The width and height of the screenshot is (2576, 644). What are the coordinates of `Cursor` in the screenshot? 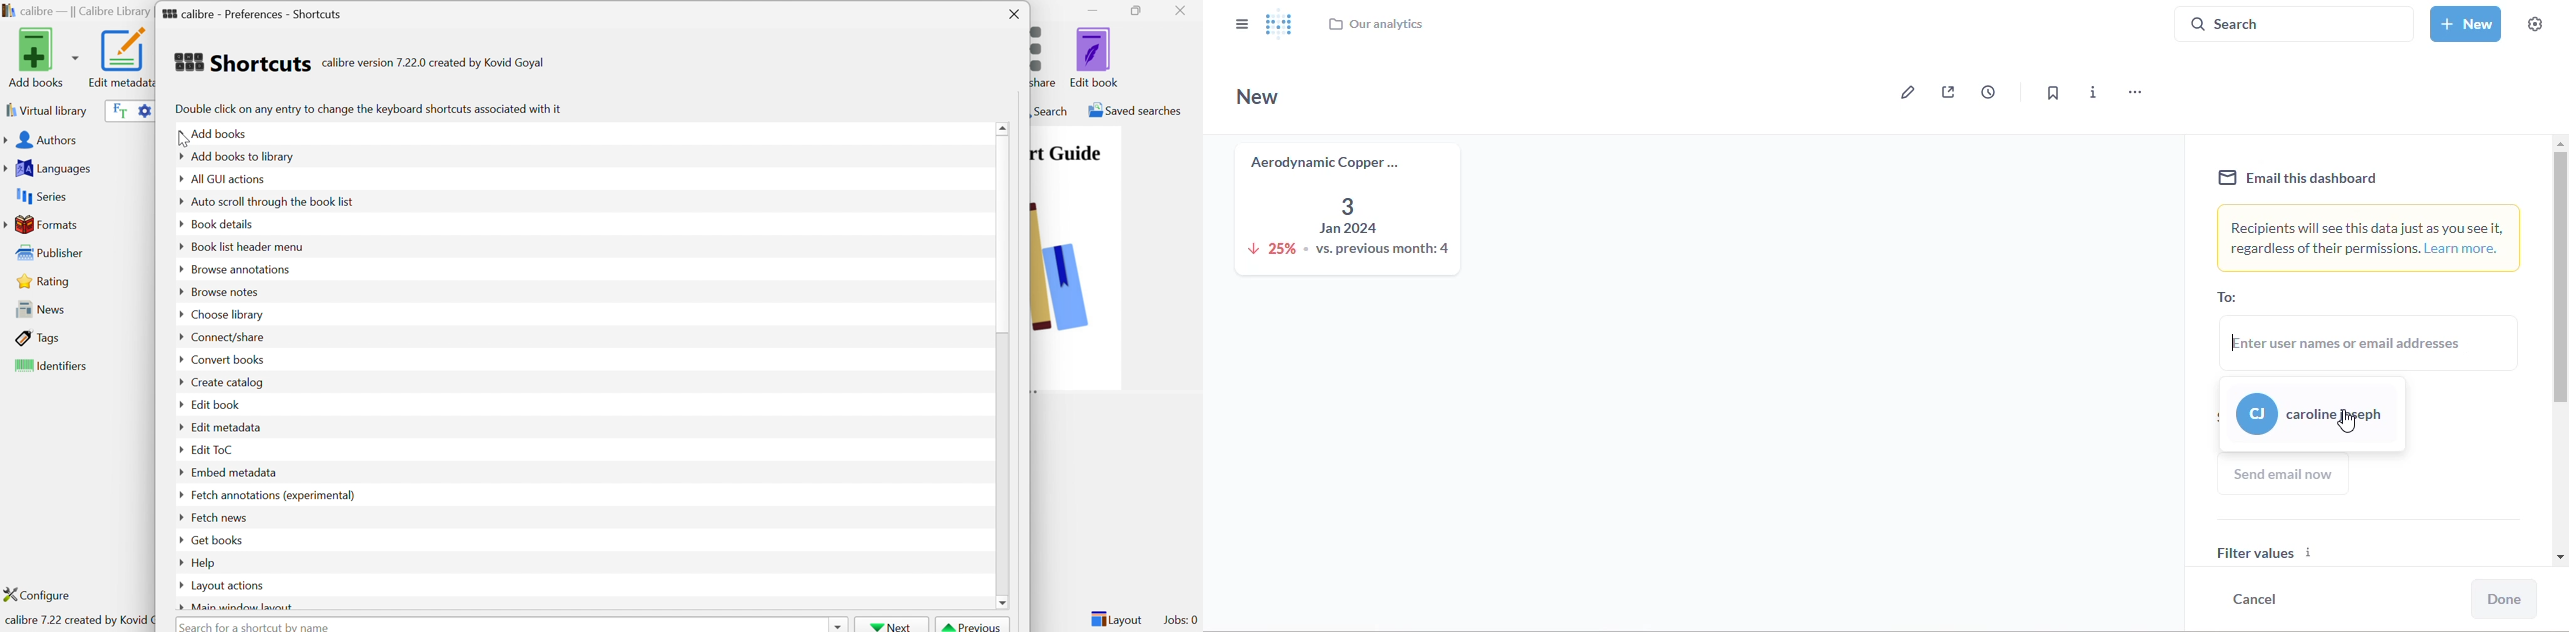 It's located at (182, 140).